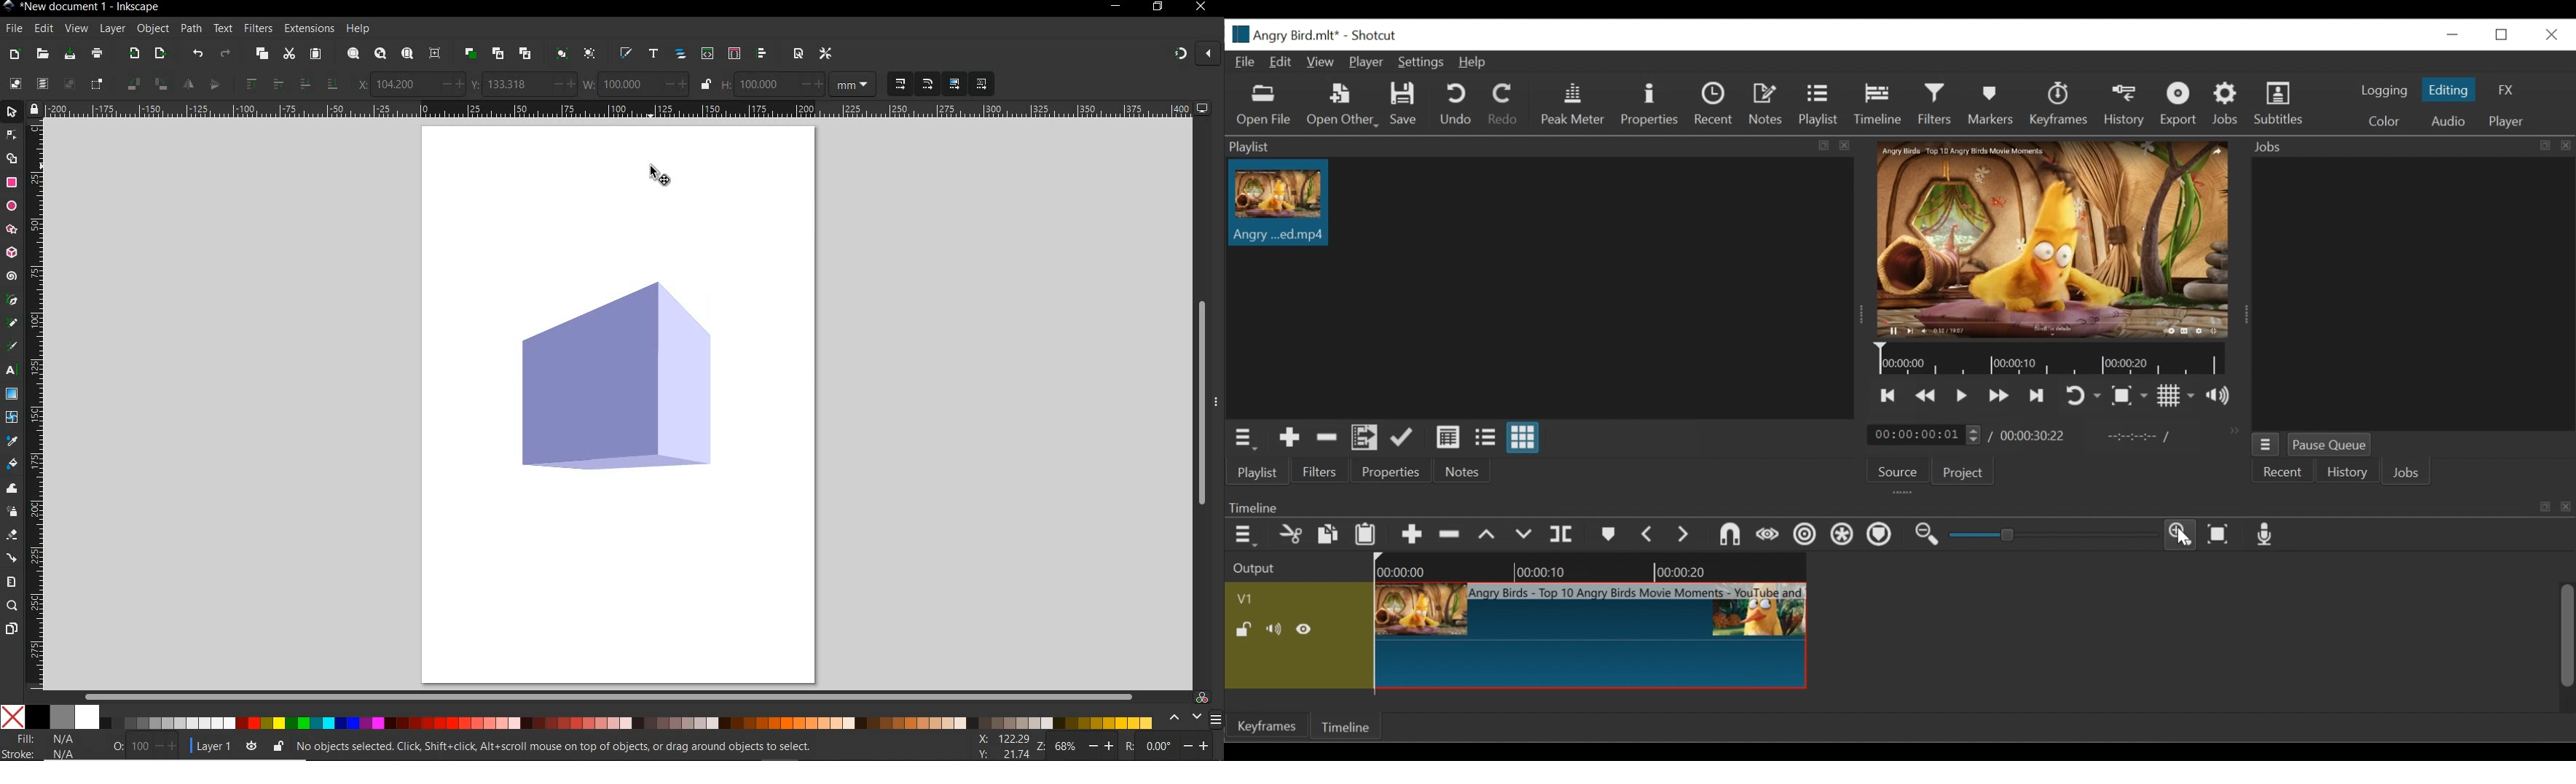 The image size is (2576, 784). What do you see at coordinates (276, 85) in the screenshot?
I see `raise selection` at bounding box center [276, 85].